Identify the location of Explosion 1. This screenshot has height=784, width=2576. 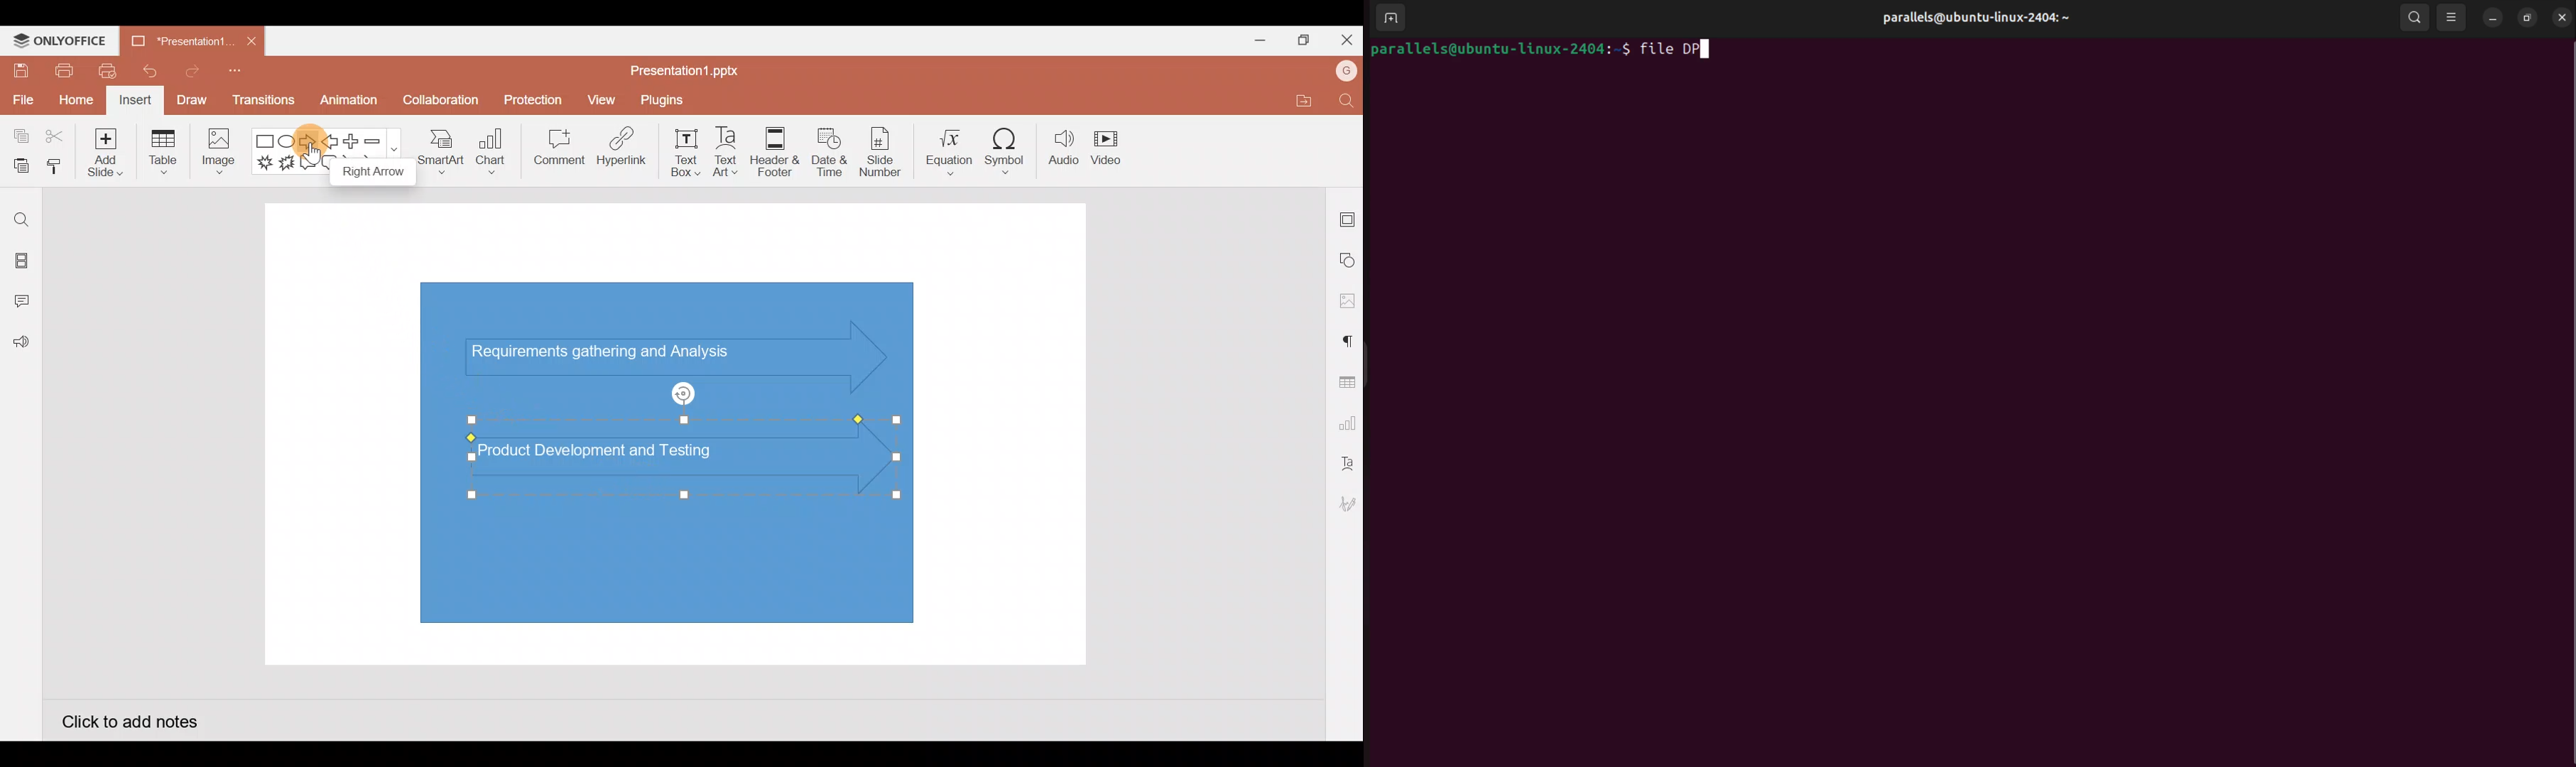
(265, 162).